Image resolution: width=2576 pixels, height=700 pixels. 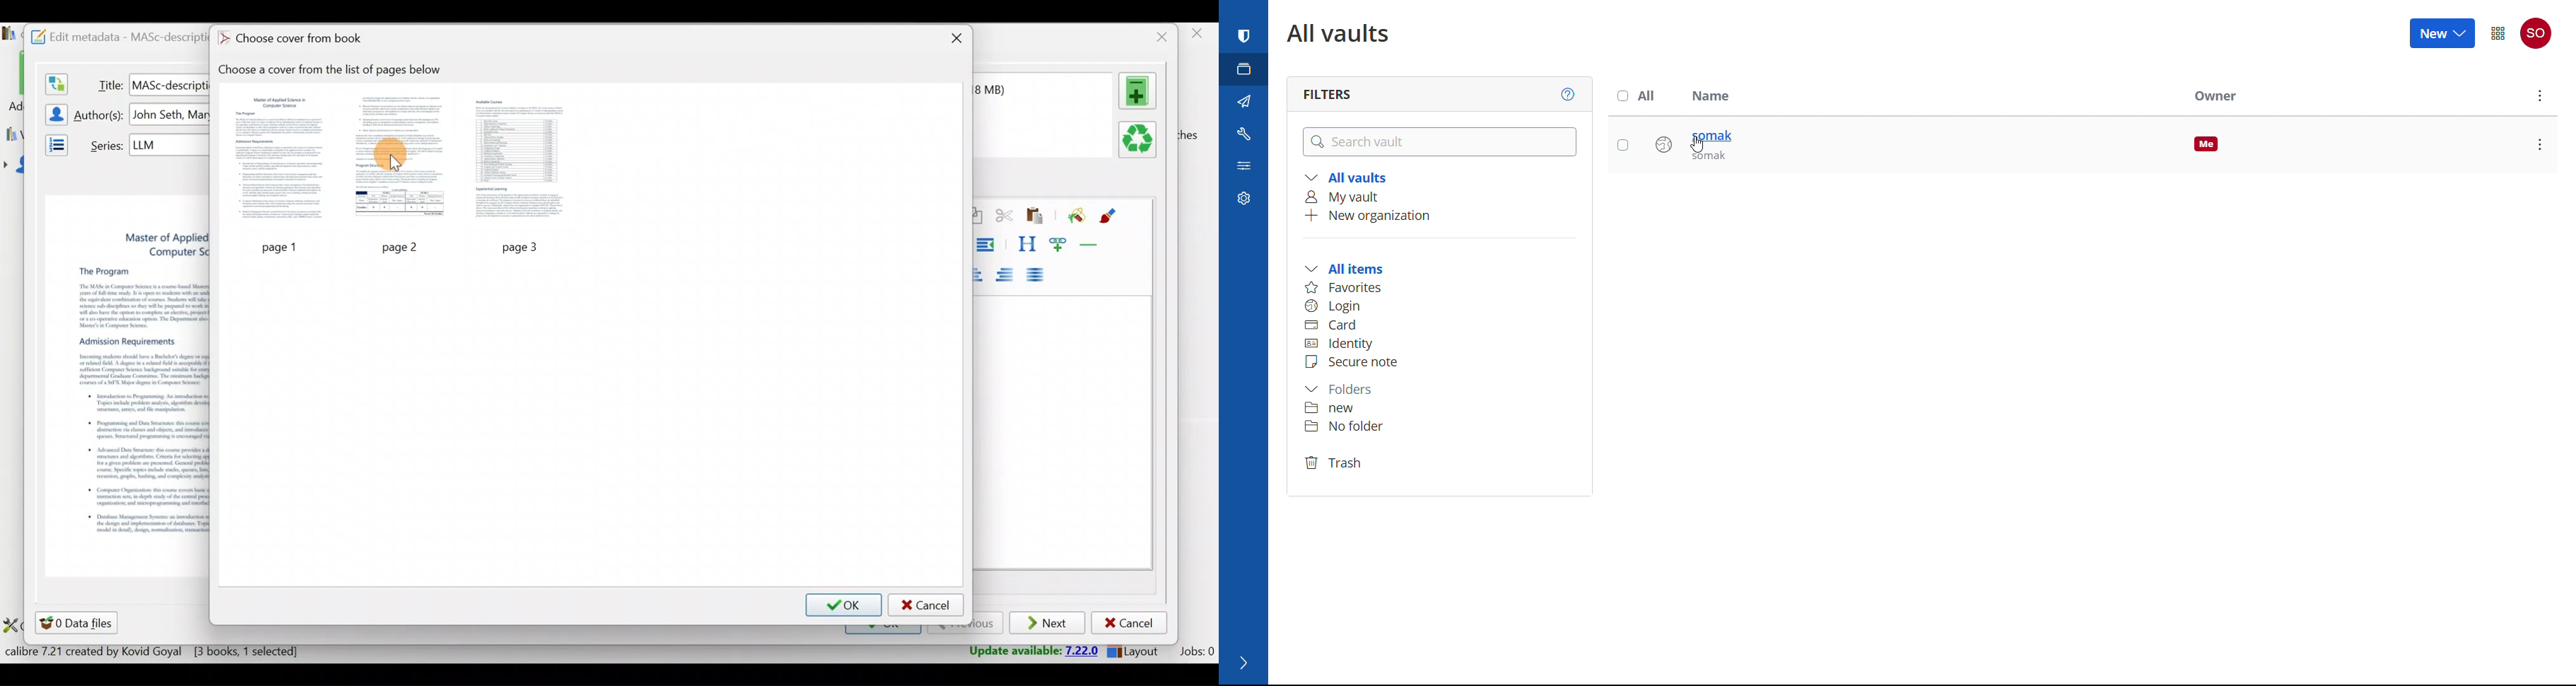 I want to click on Page 1, so click(x=283, y=160).